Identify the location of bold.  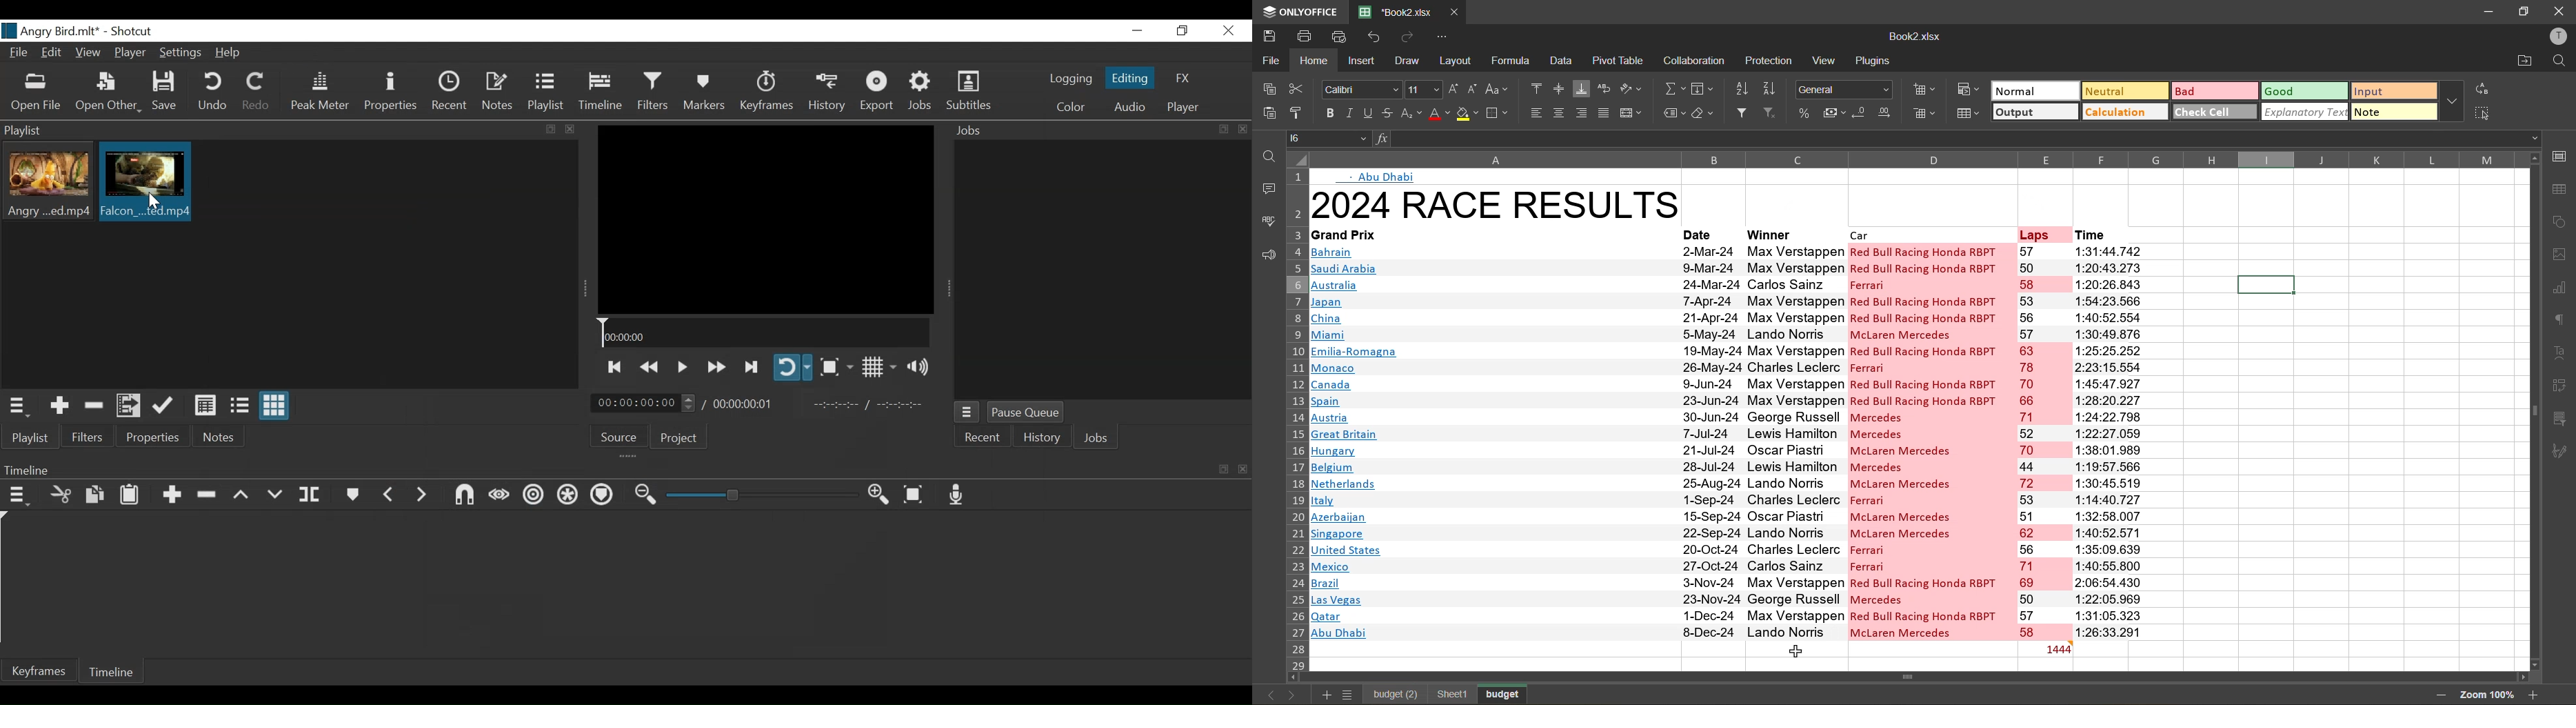
(1327, 112).